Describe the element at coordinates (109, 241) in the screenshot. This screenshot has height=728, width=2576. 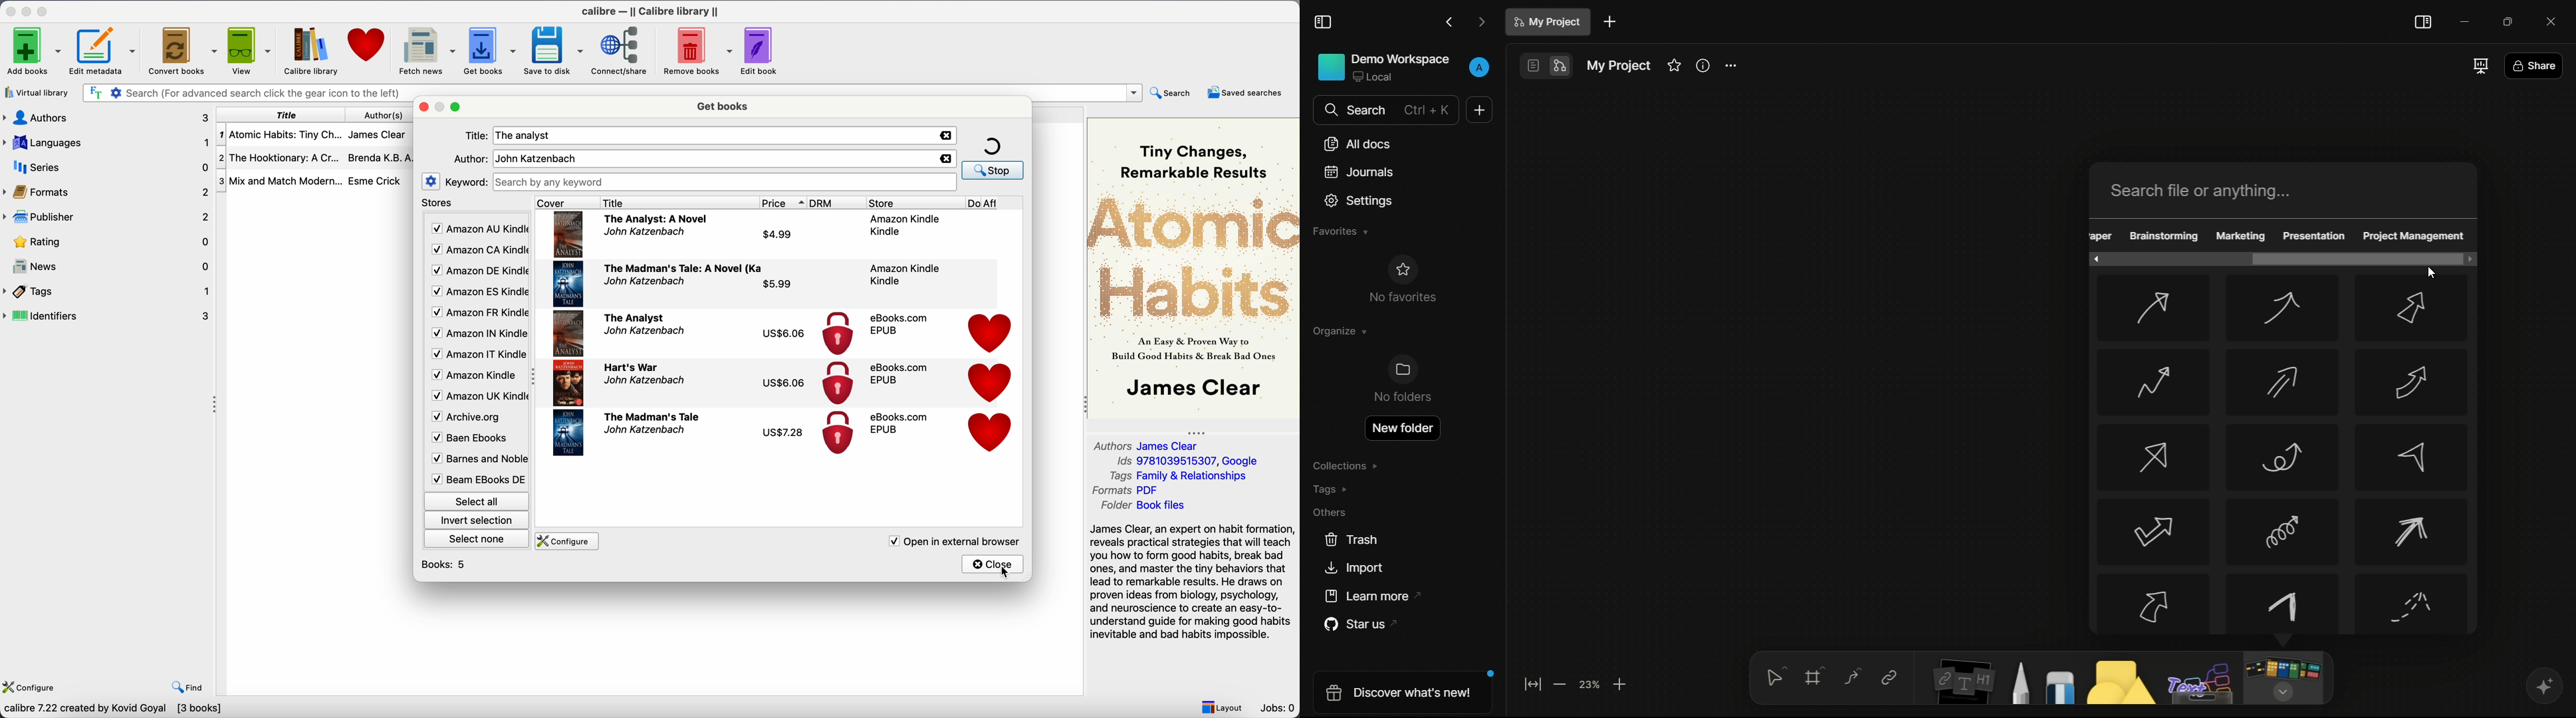
I see `rating` at that location.